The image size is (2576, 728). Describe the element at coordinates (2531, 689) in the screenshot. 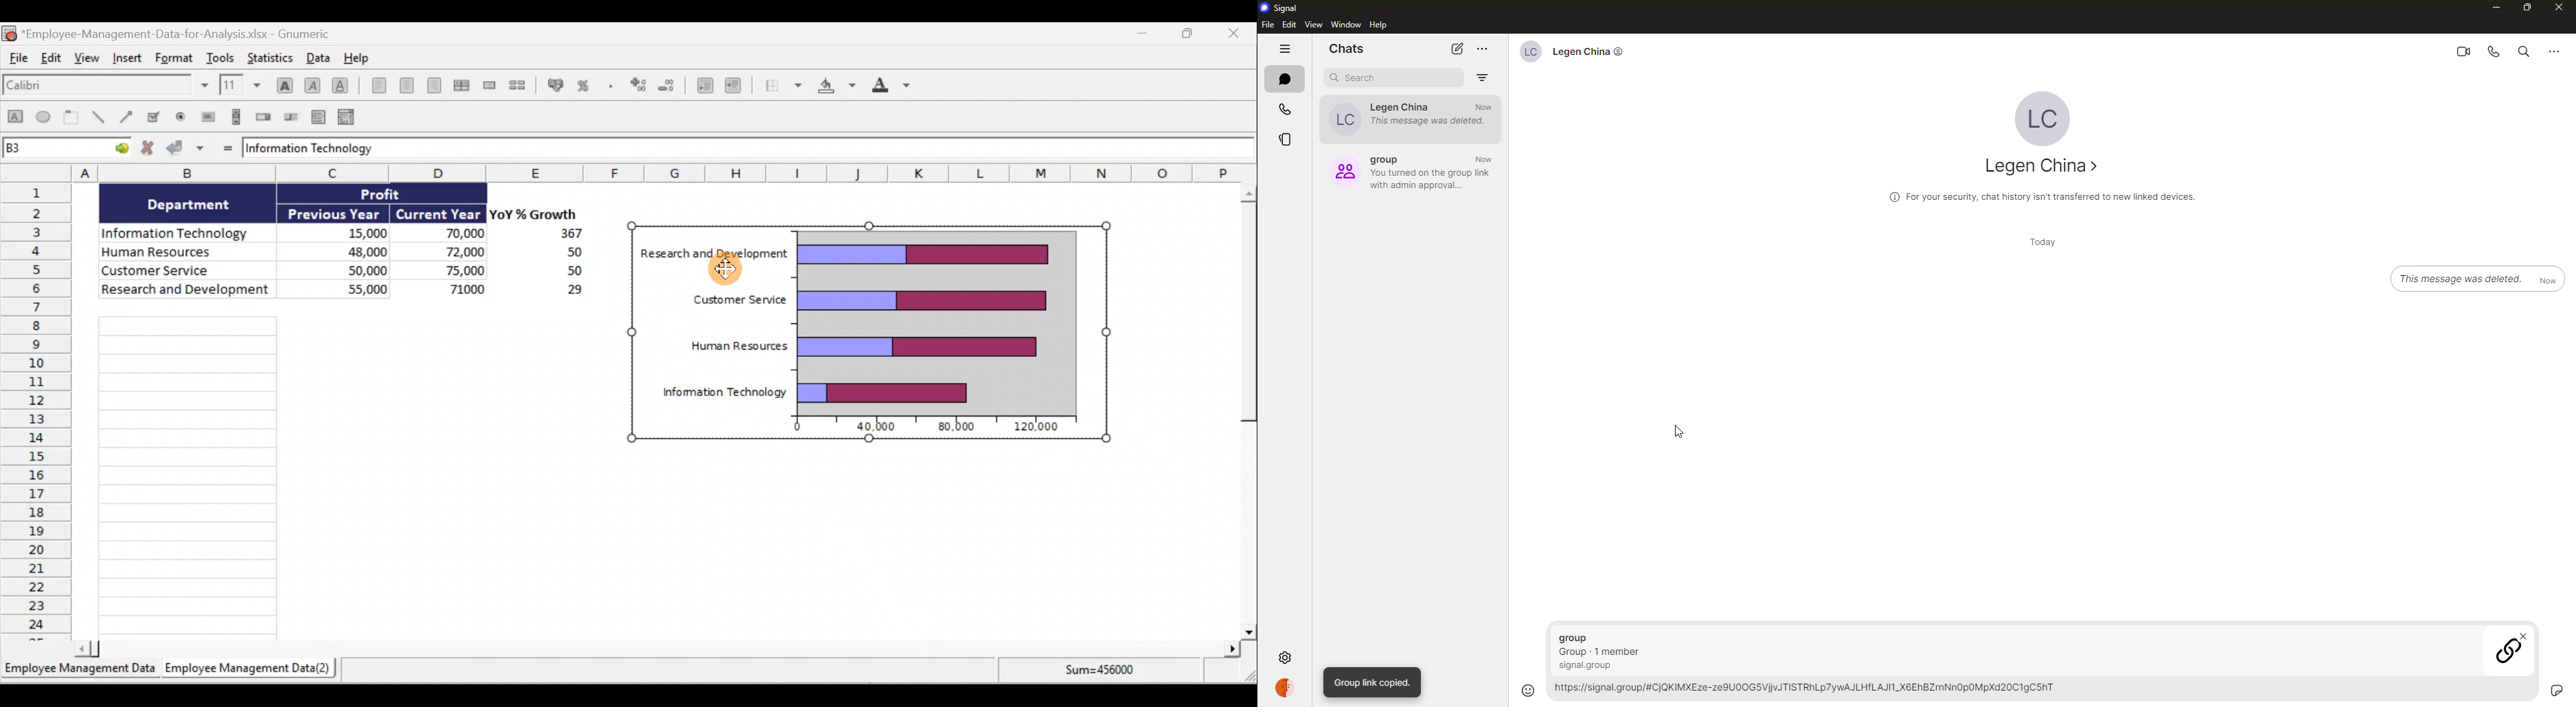

I see `record` at that location.